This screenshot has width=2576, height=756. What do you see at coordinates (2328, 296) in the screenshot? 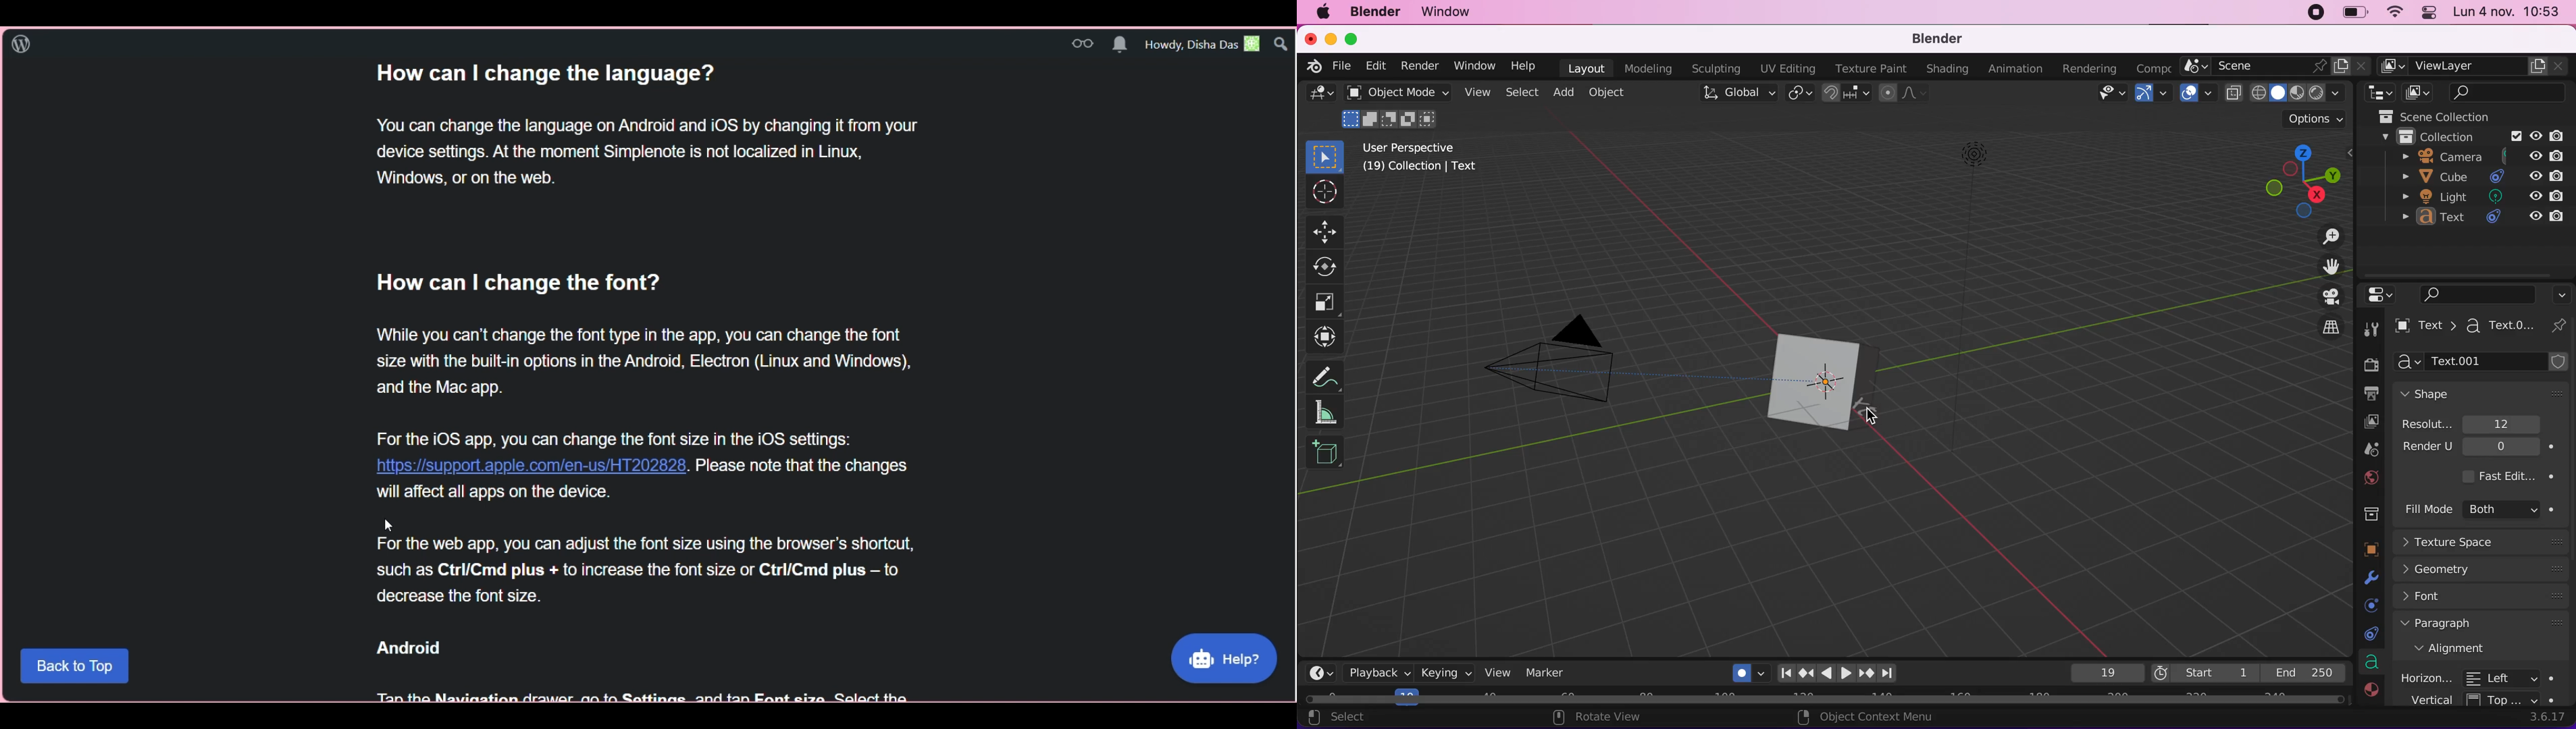
I see `toggle the camera view` at bounding box center [2328, 296].